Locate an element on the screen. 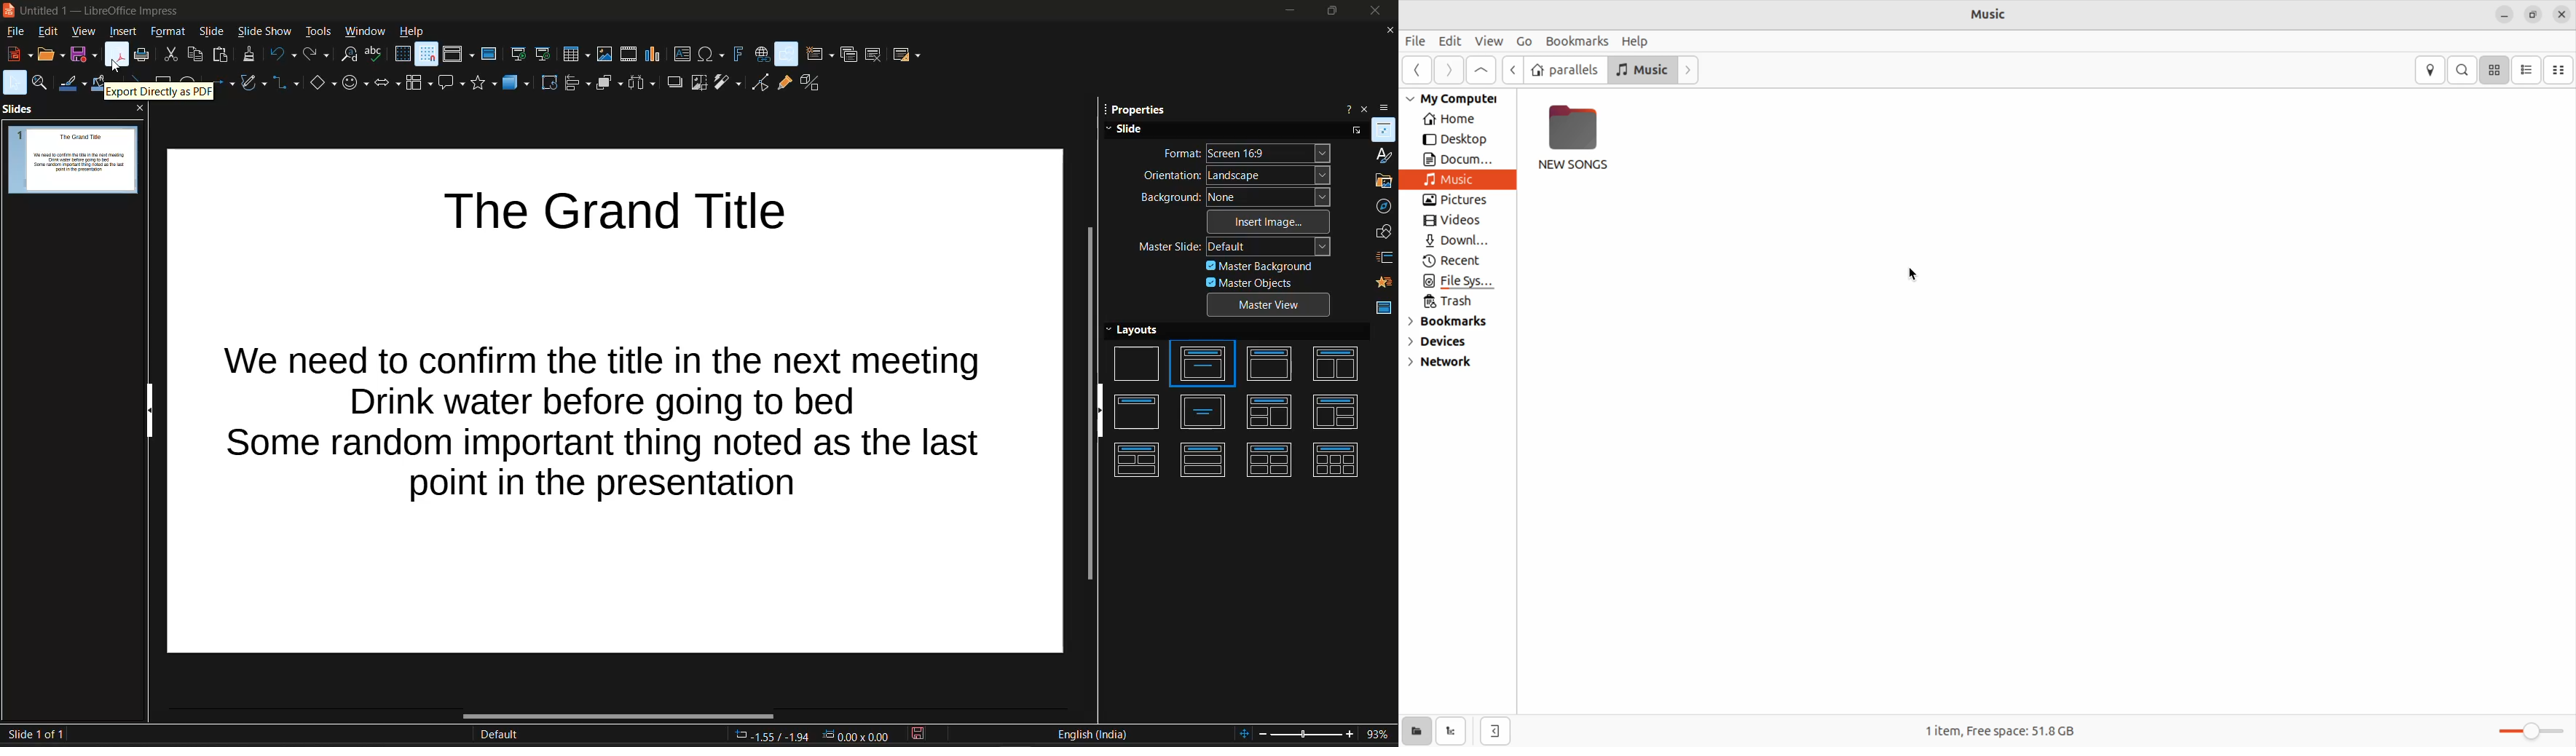  Music is located at coordinates (1449, 179).